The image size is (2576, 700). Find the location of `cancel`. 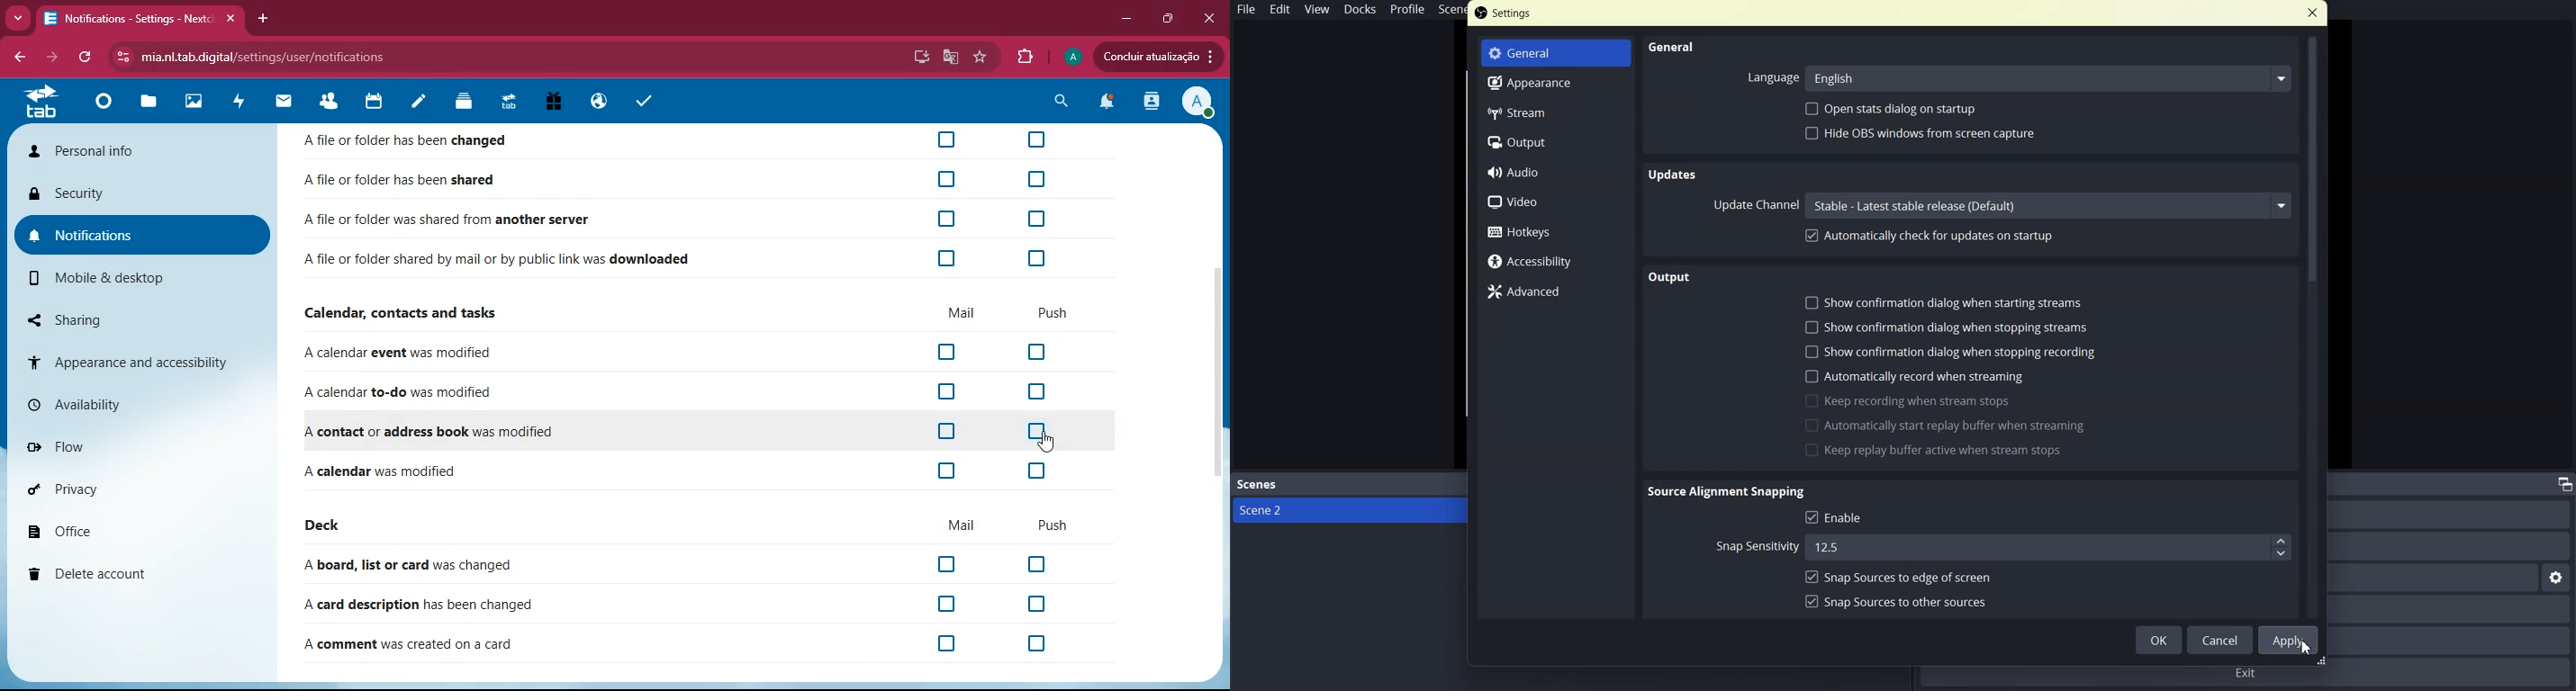

cancel is located at coordinates (2220, 640).